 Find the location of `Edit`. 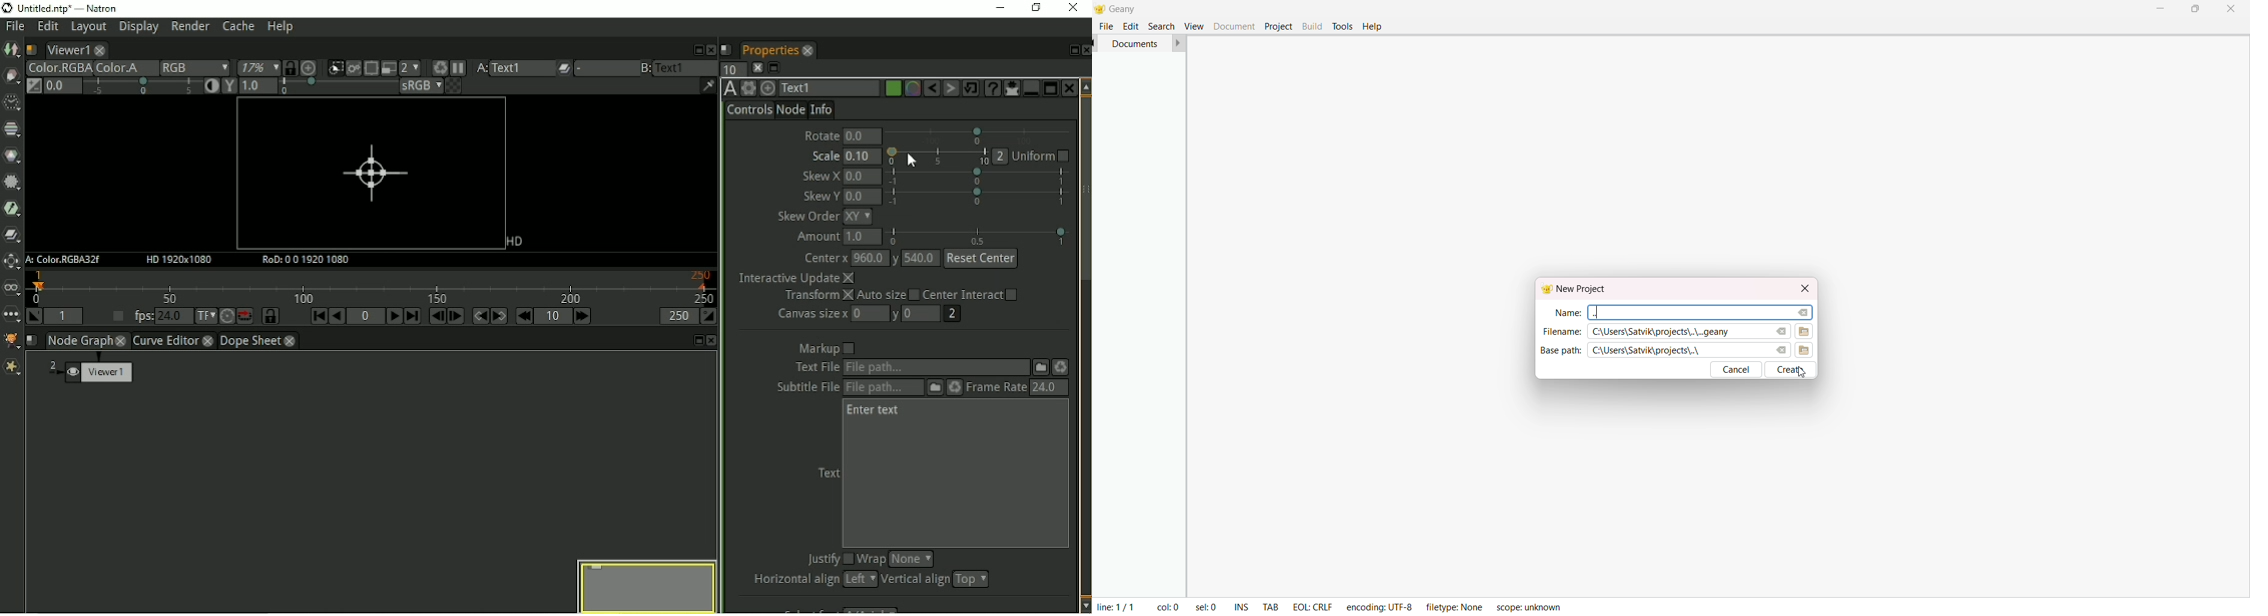

Edit is located at coordinates (48, 27).